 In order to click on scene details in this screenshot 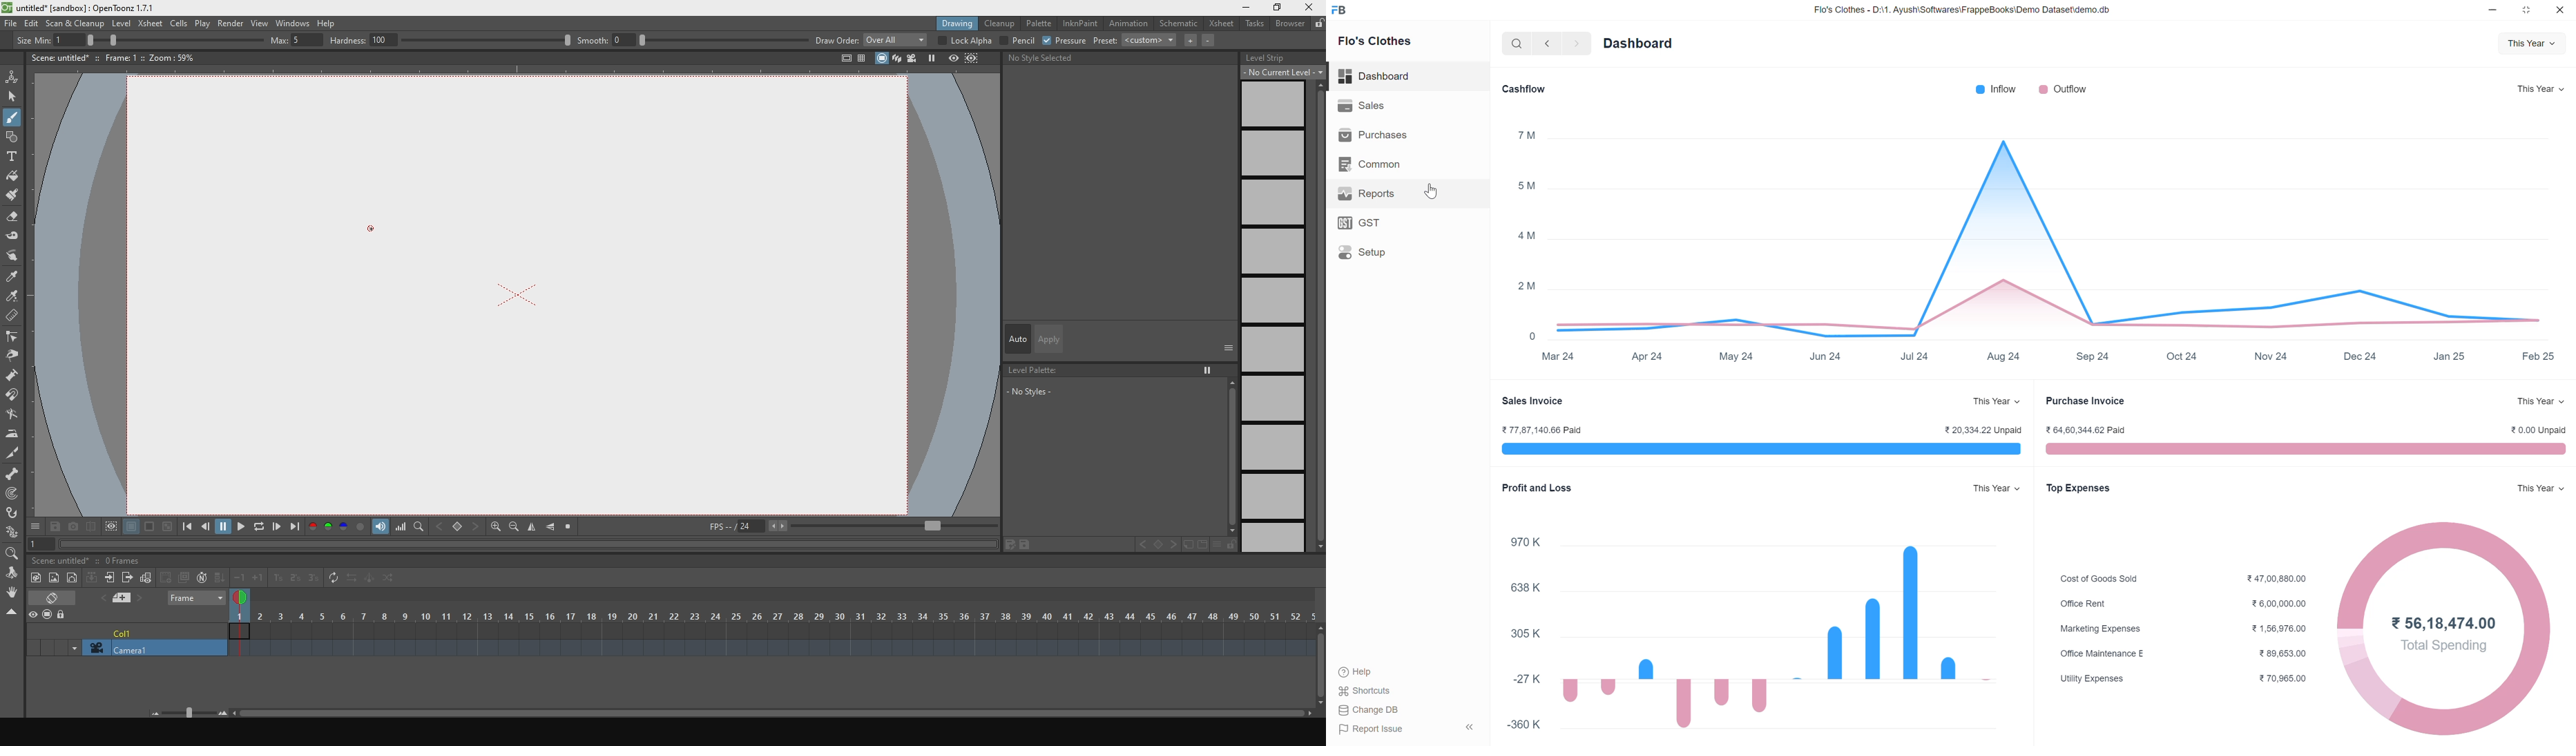, I will do `click(122, 59)`.